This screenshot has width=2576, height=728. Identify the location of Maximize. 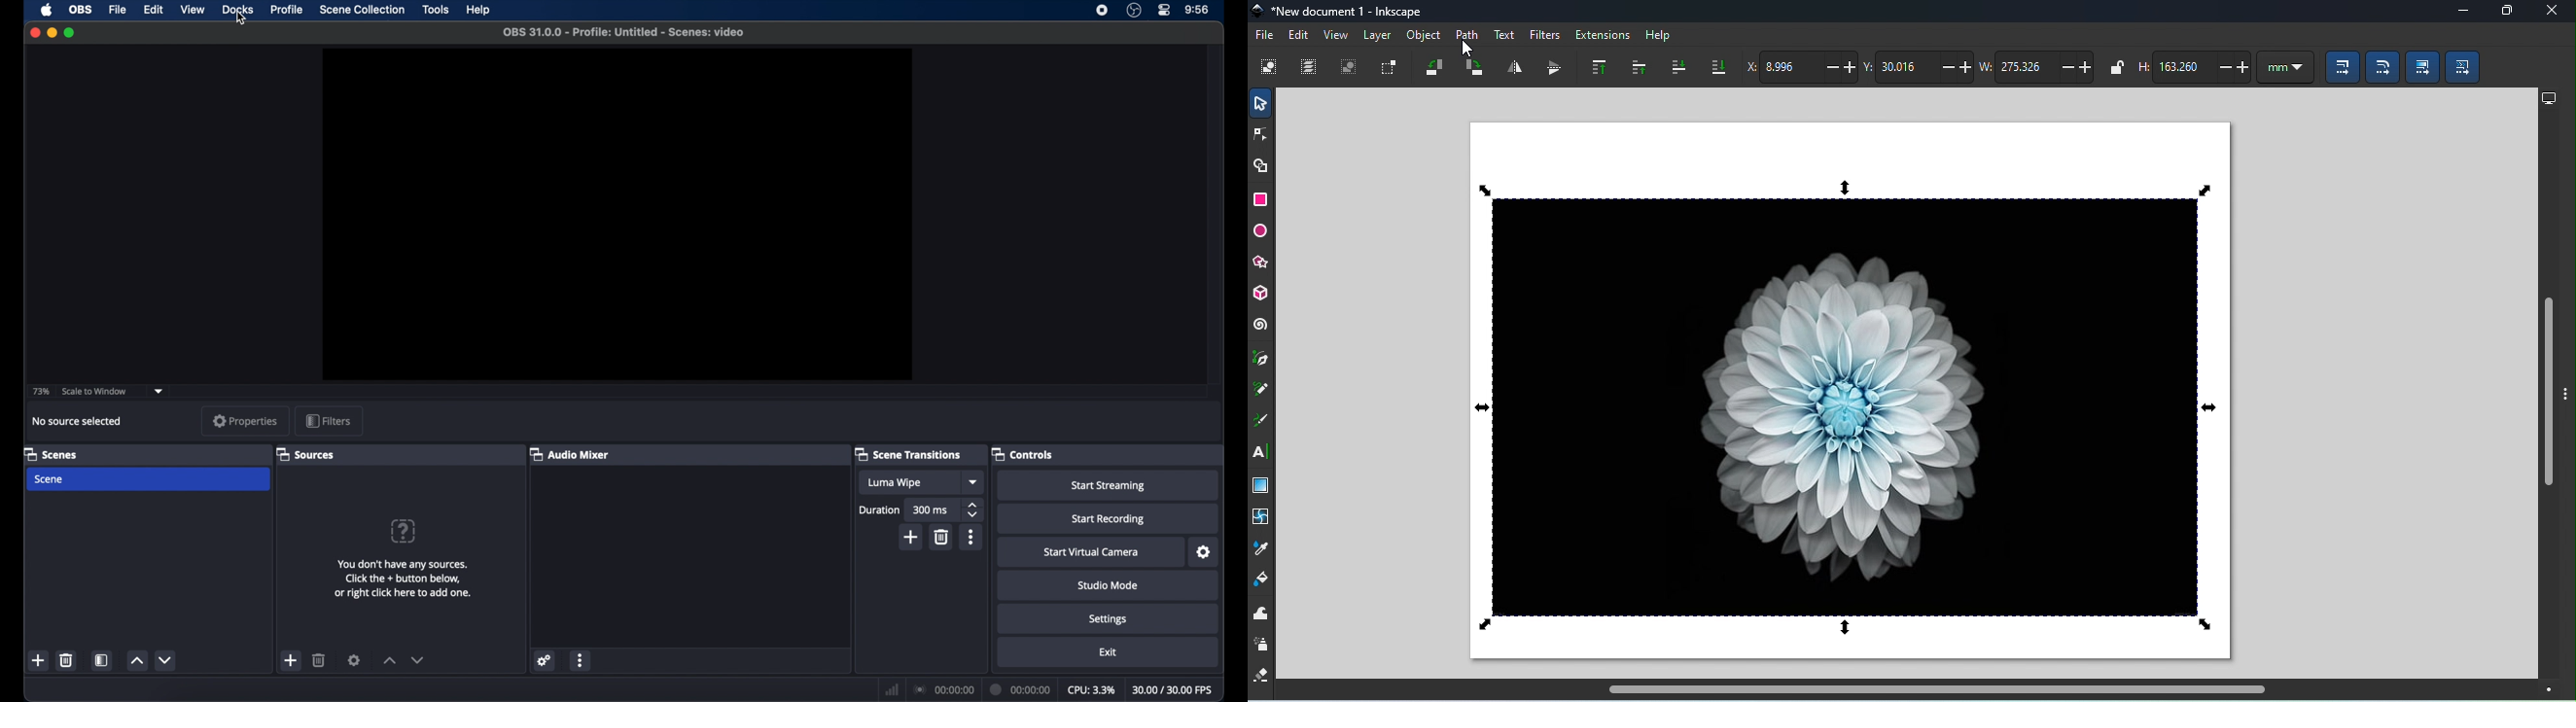
(2503, 13).